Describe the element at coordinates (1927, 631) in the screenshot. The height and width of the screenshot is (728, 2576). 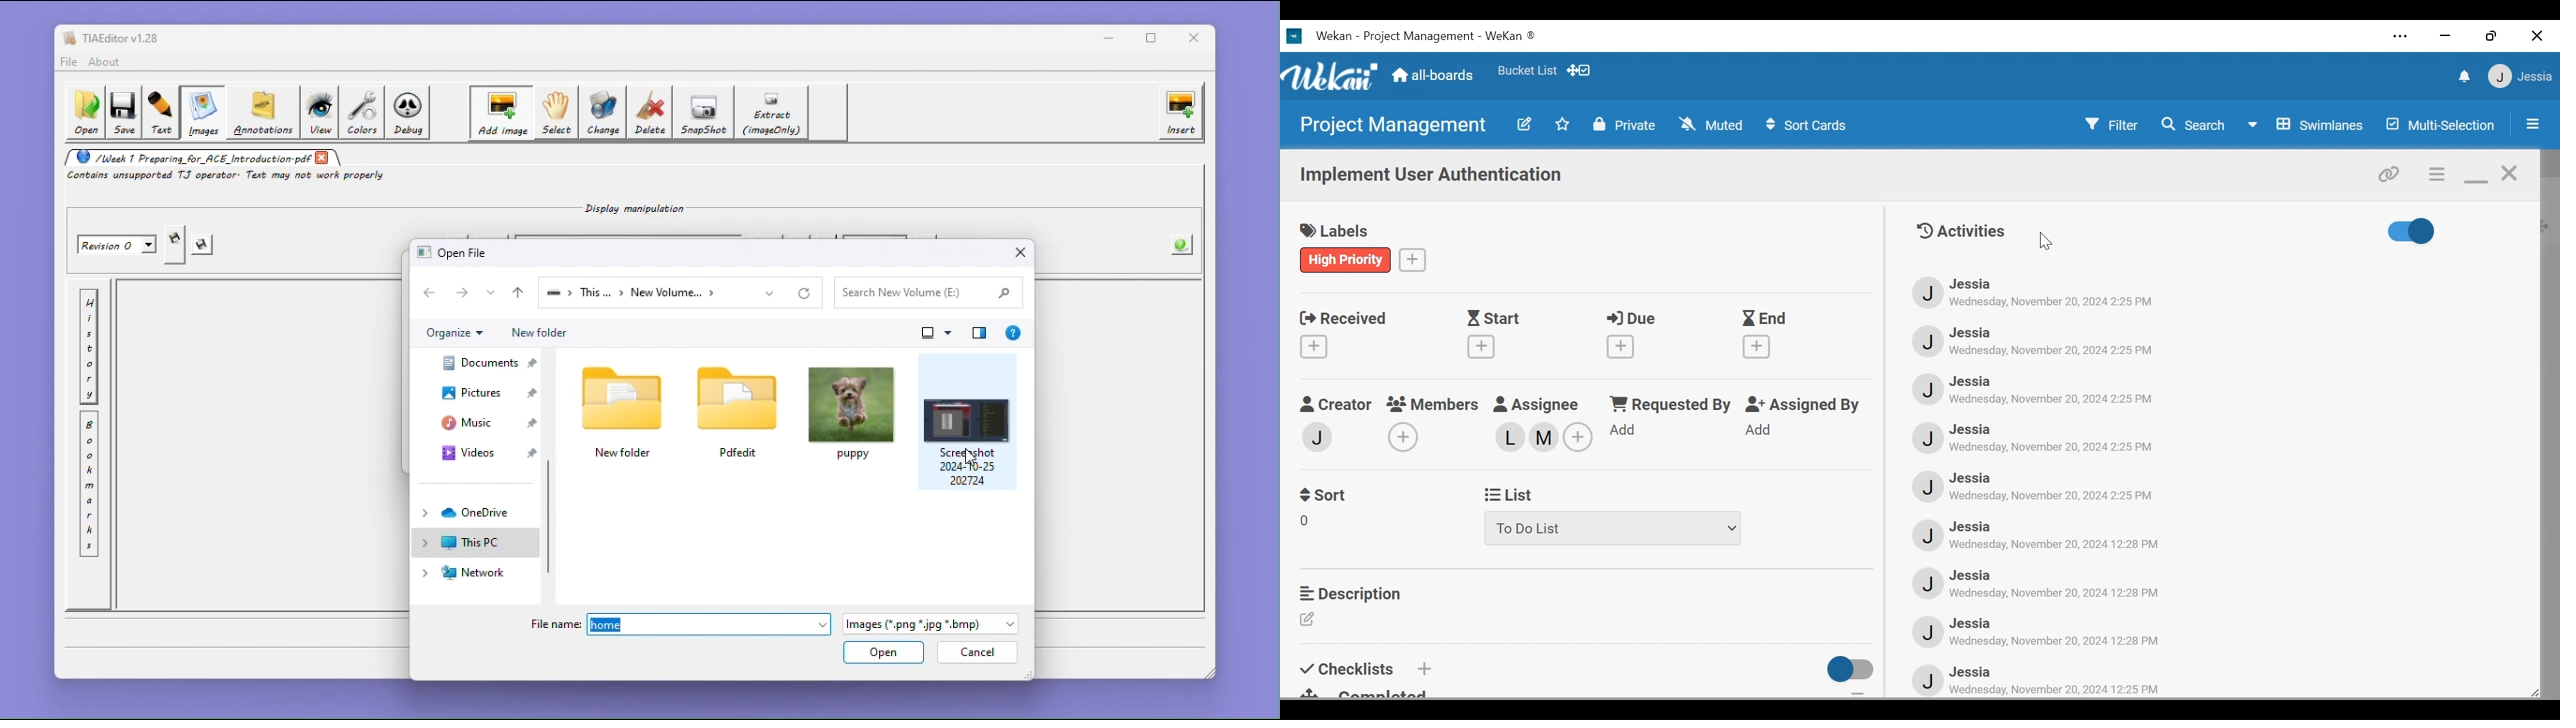
I see `Avatar` at that location.